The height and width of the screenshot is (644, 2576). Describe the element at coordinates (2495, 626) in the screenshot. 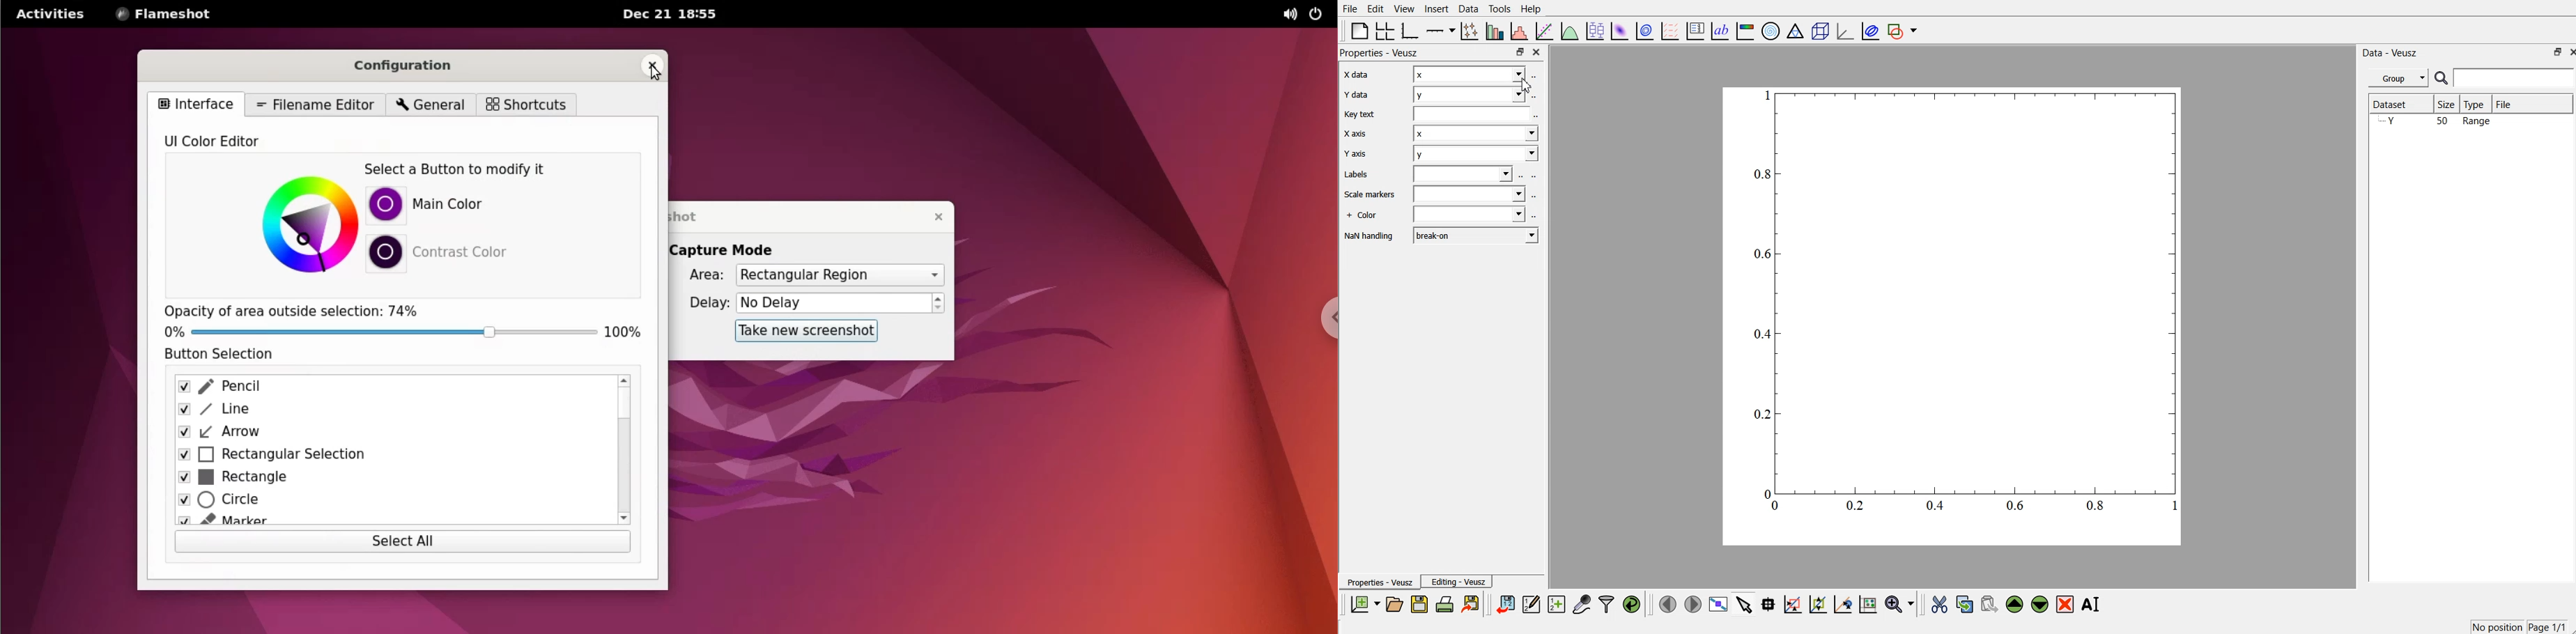

I see `no position` at that location.